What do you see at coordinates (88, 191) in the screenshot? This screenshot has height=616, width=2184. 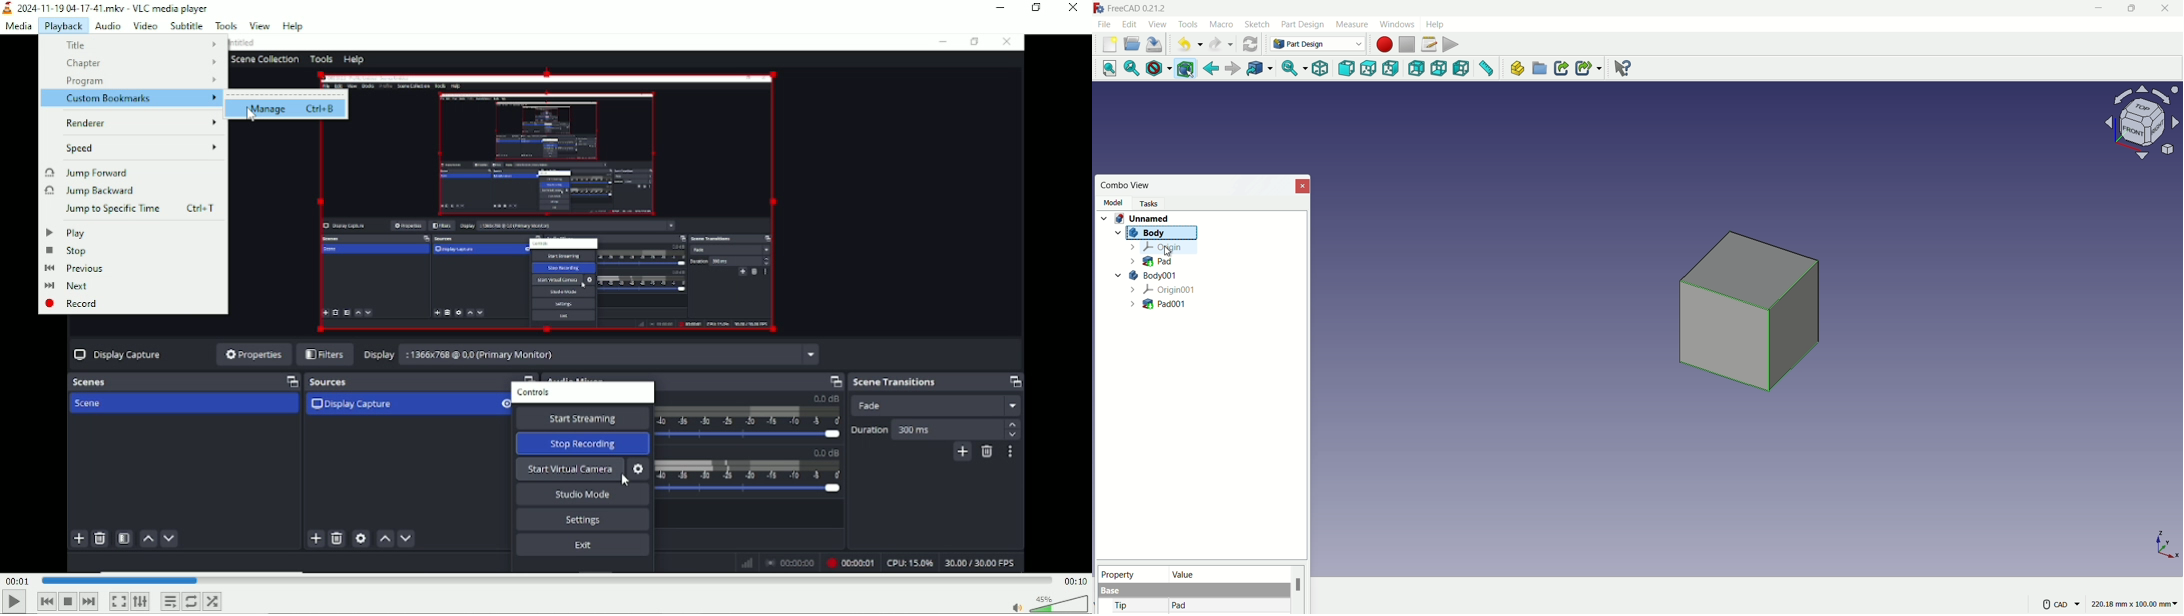 I see `Jump backward` at bounding box center [88, 191].